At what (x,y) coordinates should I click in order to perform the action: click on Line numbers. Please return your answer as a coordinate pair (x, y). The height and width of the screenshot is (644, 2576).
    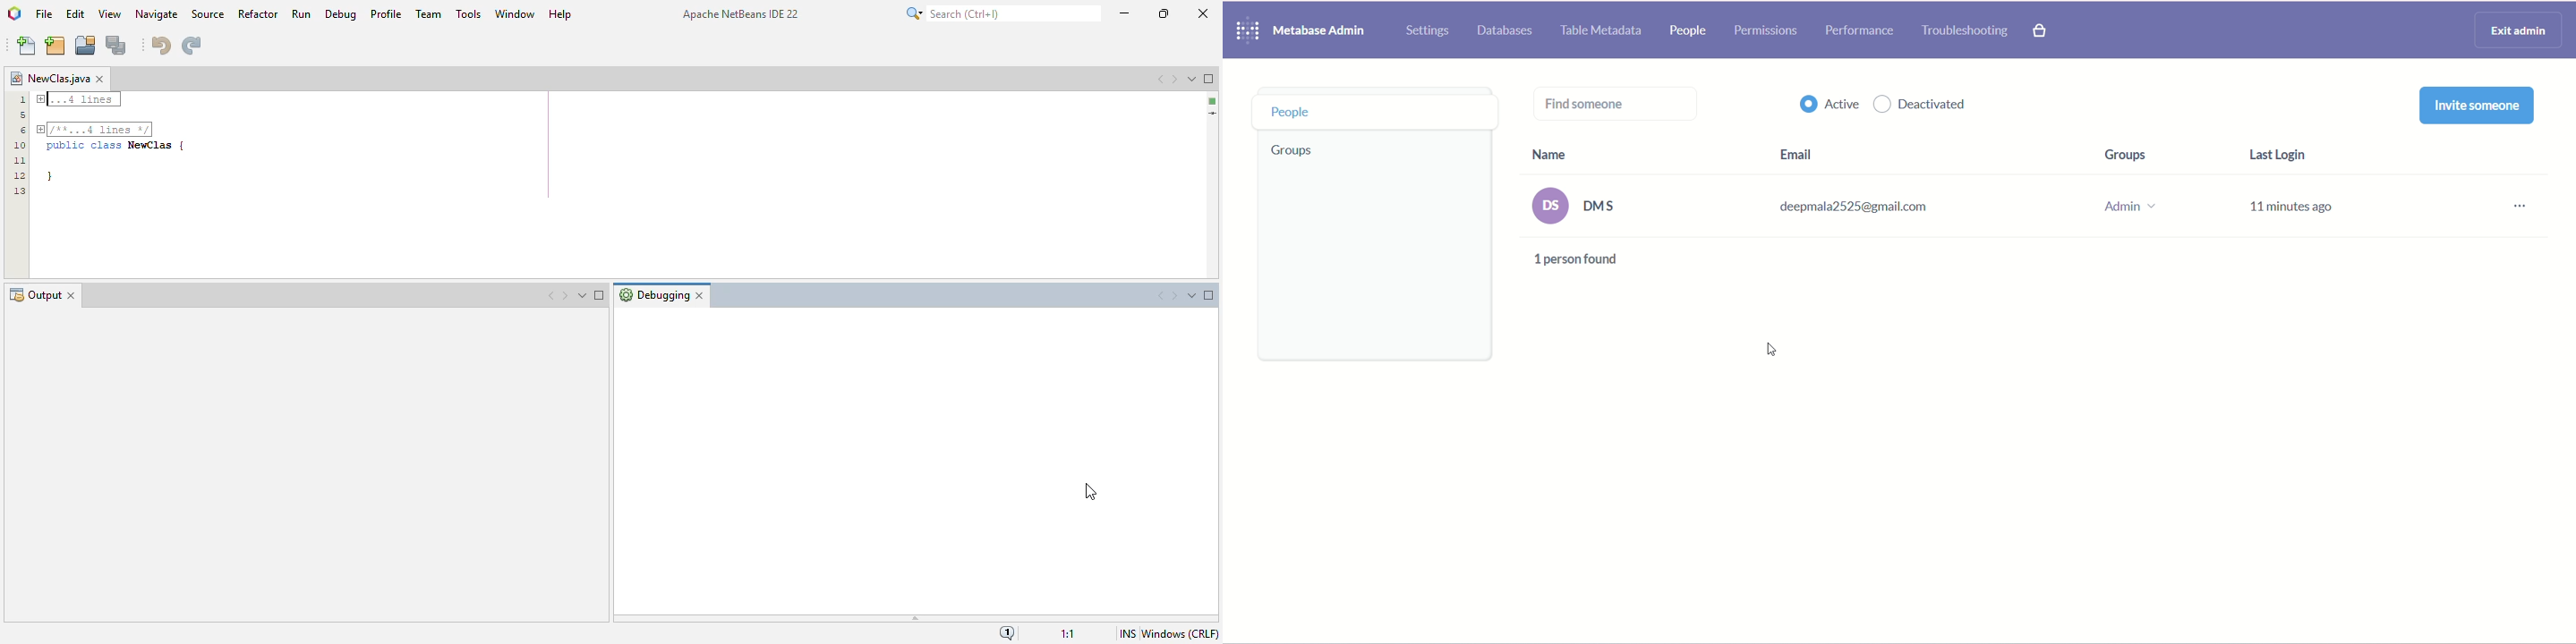
    Looking at the image, I should click on (14, 142).